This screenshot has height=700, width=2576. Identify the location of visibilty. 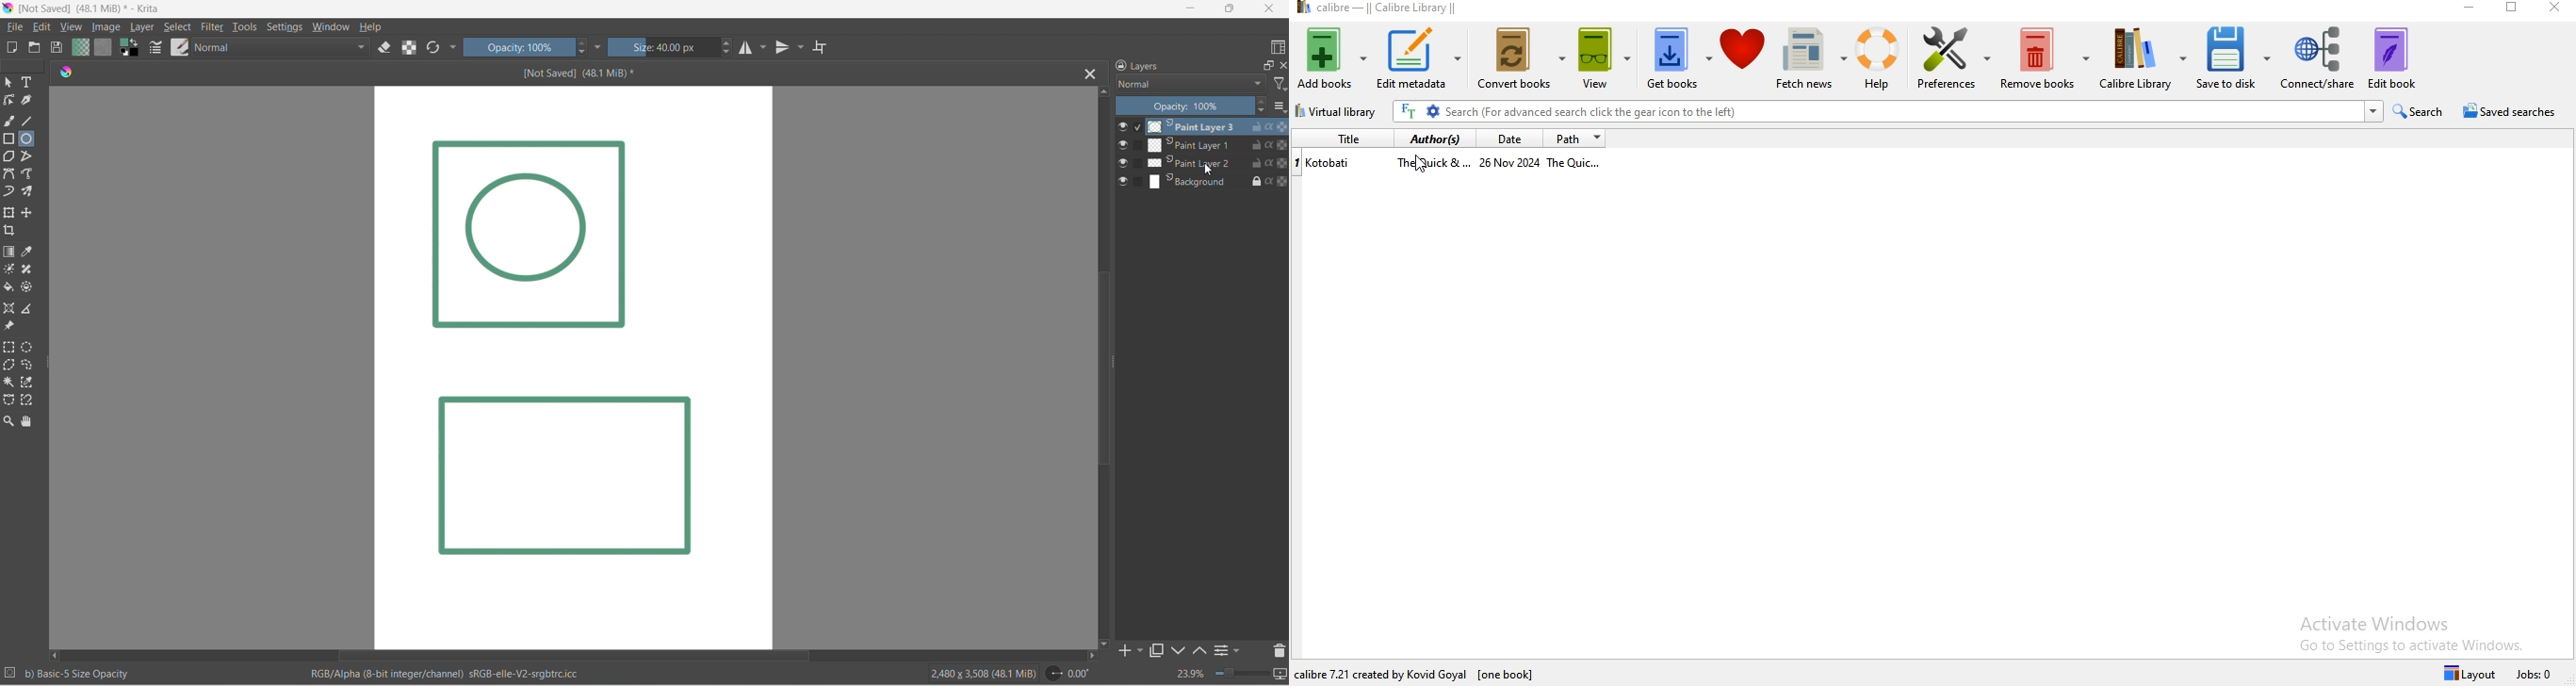
(1123, 146).